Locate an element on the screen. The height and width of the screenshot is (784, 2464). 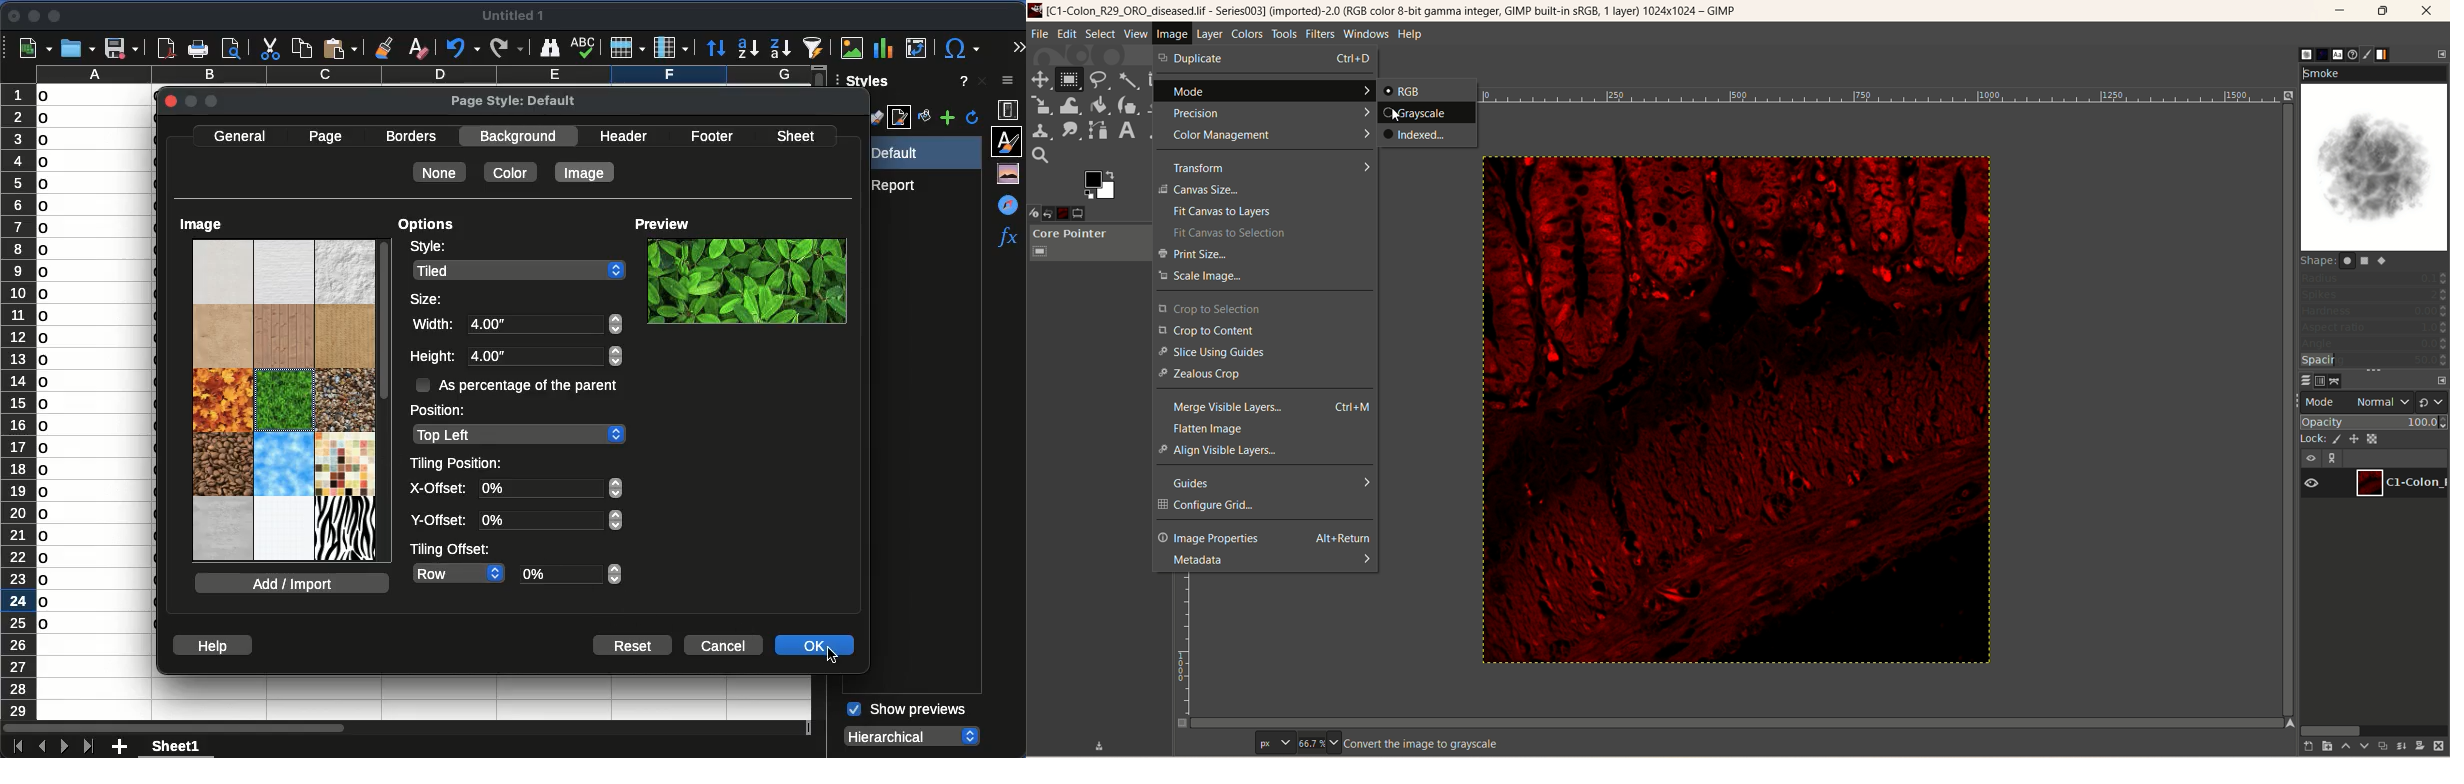
scale is located at coordinates (1042, 104).